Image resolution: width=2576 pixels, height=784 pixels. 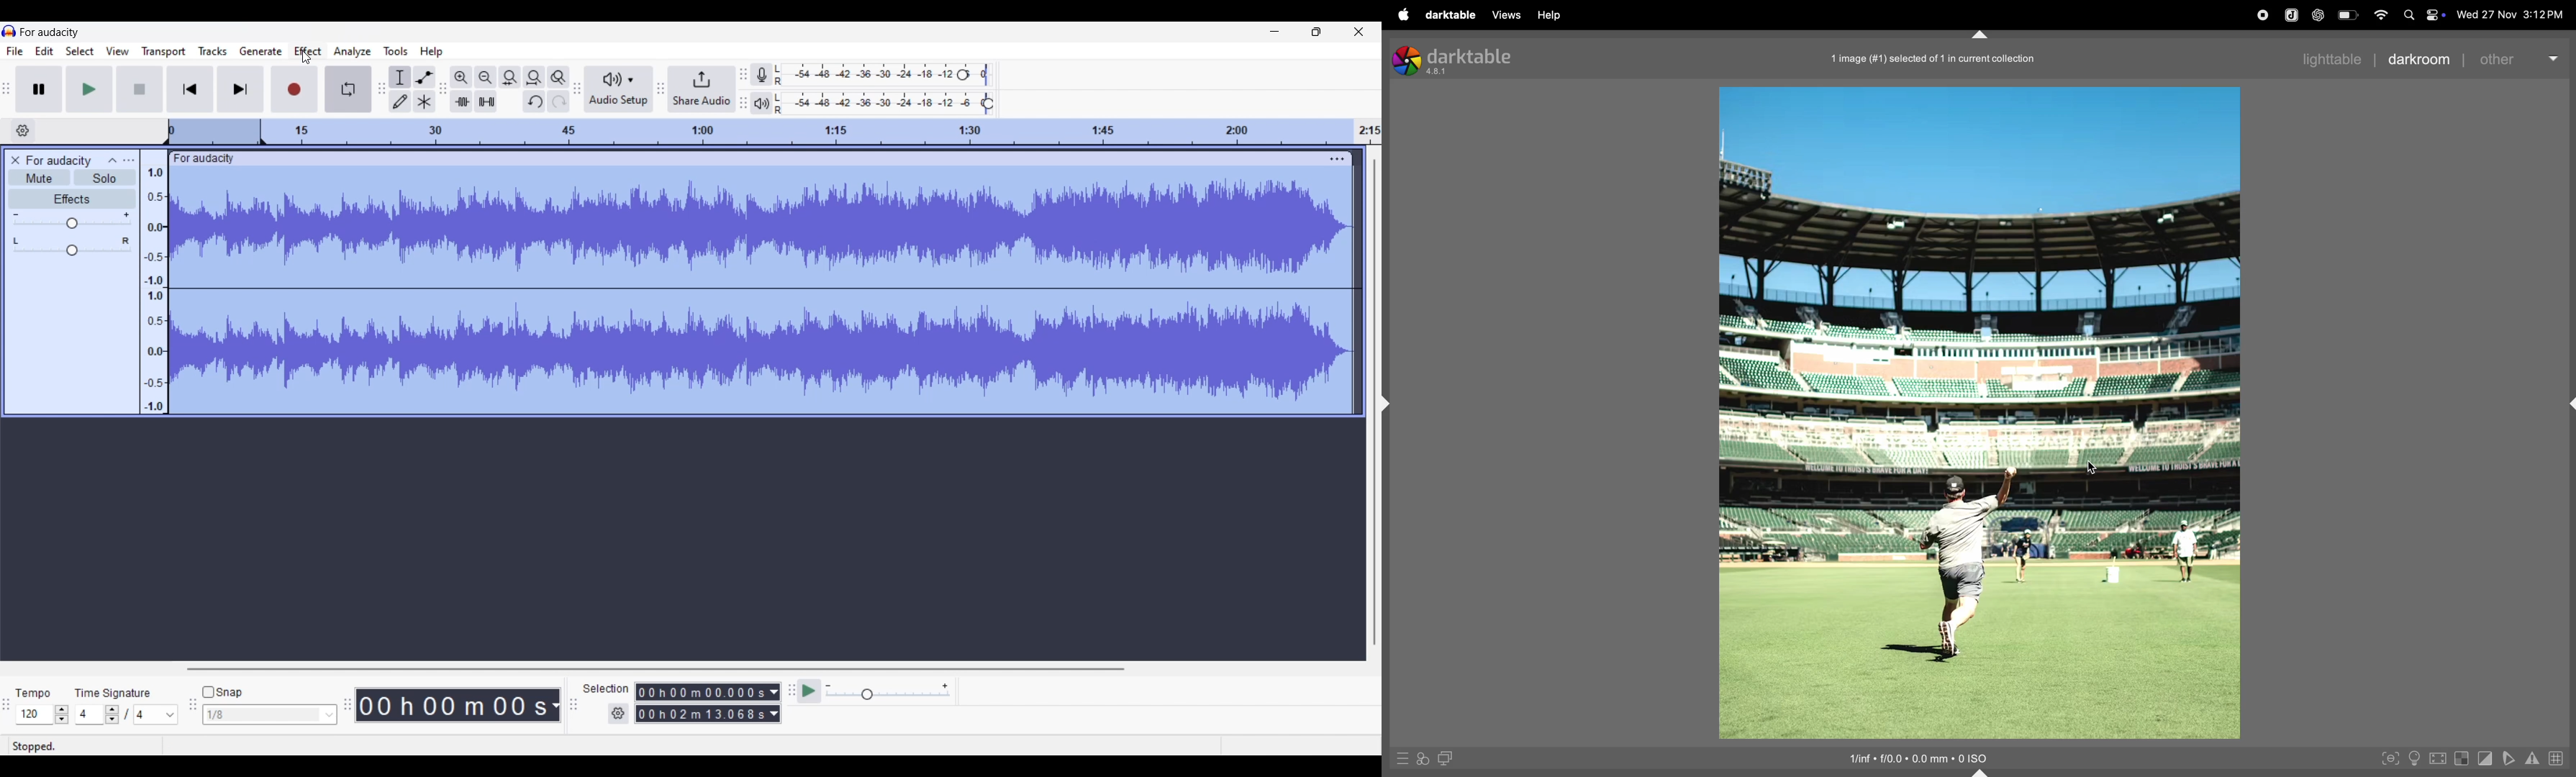 What do you see at coordinates (558, 101) in the screenshot?
I see `Redo` at bounding box center [558, 101].